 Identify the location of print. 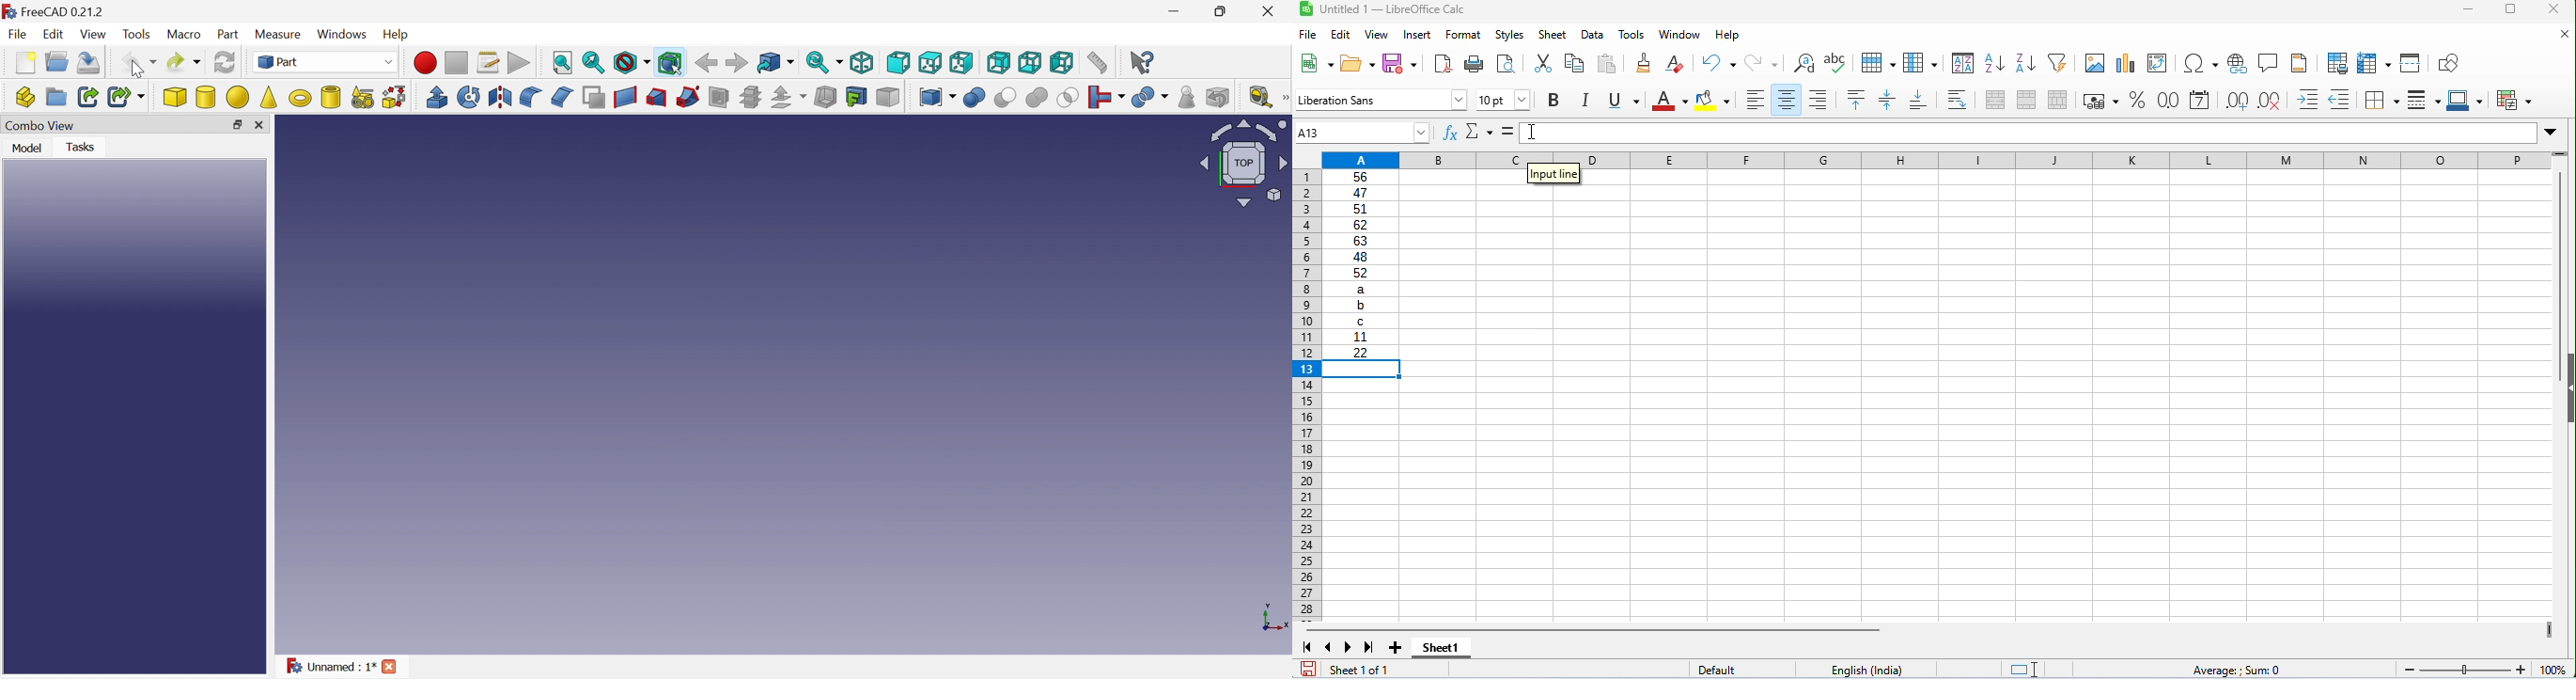
(1473, 65).